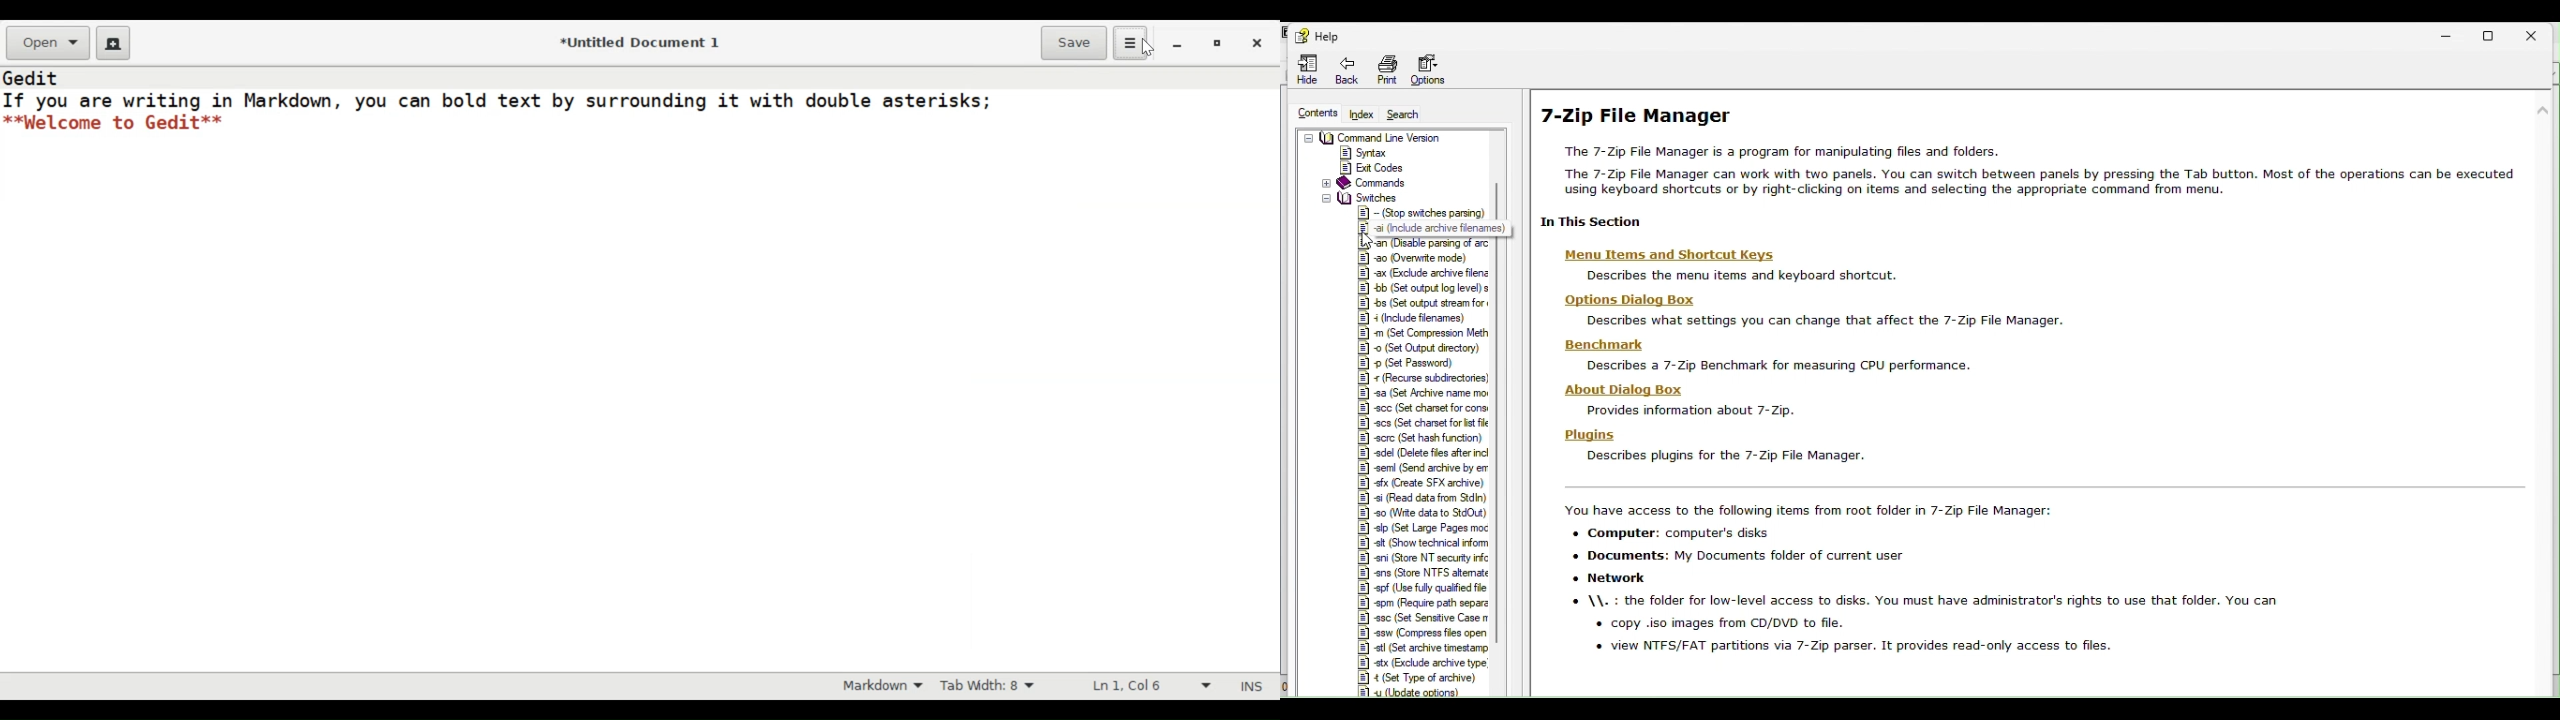 The height and width of the screenshot is (728, 2576). Describe the element at coordinates (114, 123) in the screenshot. I see `**Welcome to Gedit**` at that location.